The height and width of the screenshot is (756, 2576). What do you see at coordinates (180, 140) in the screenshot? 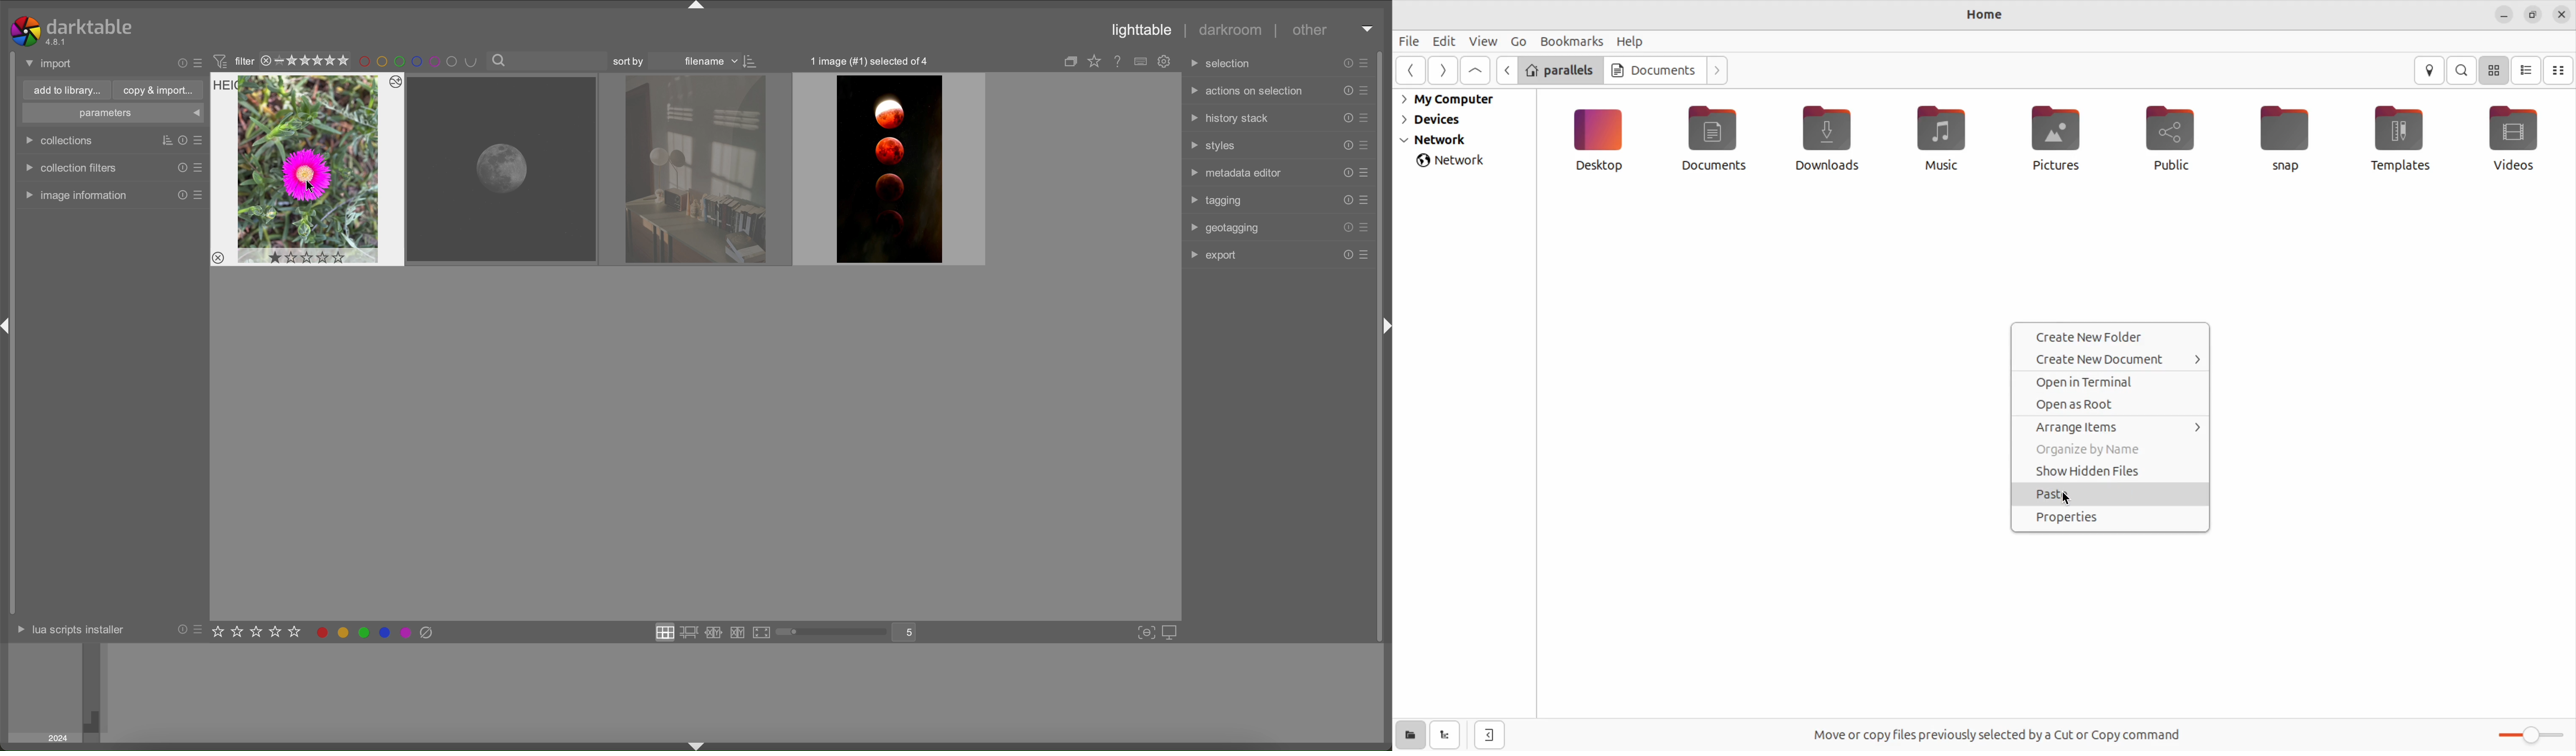
I see `reset presets` at bounding box center [180, 140].